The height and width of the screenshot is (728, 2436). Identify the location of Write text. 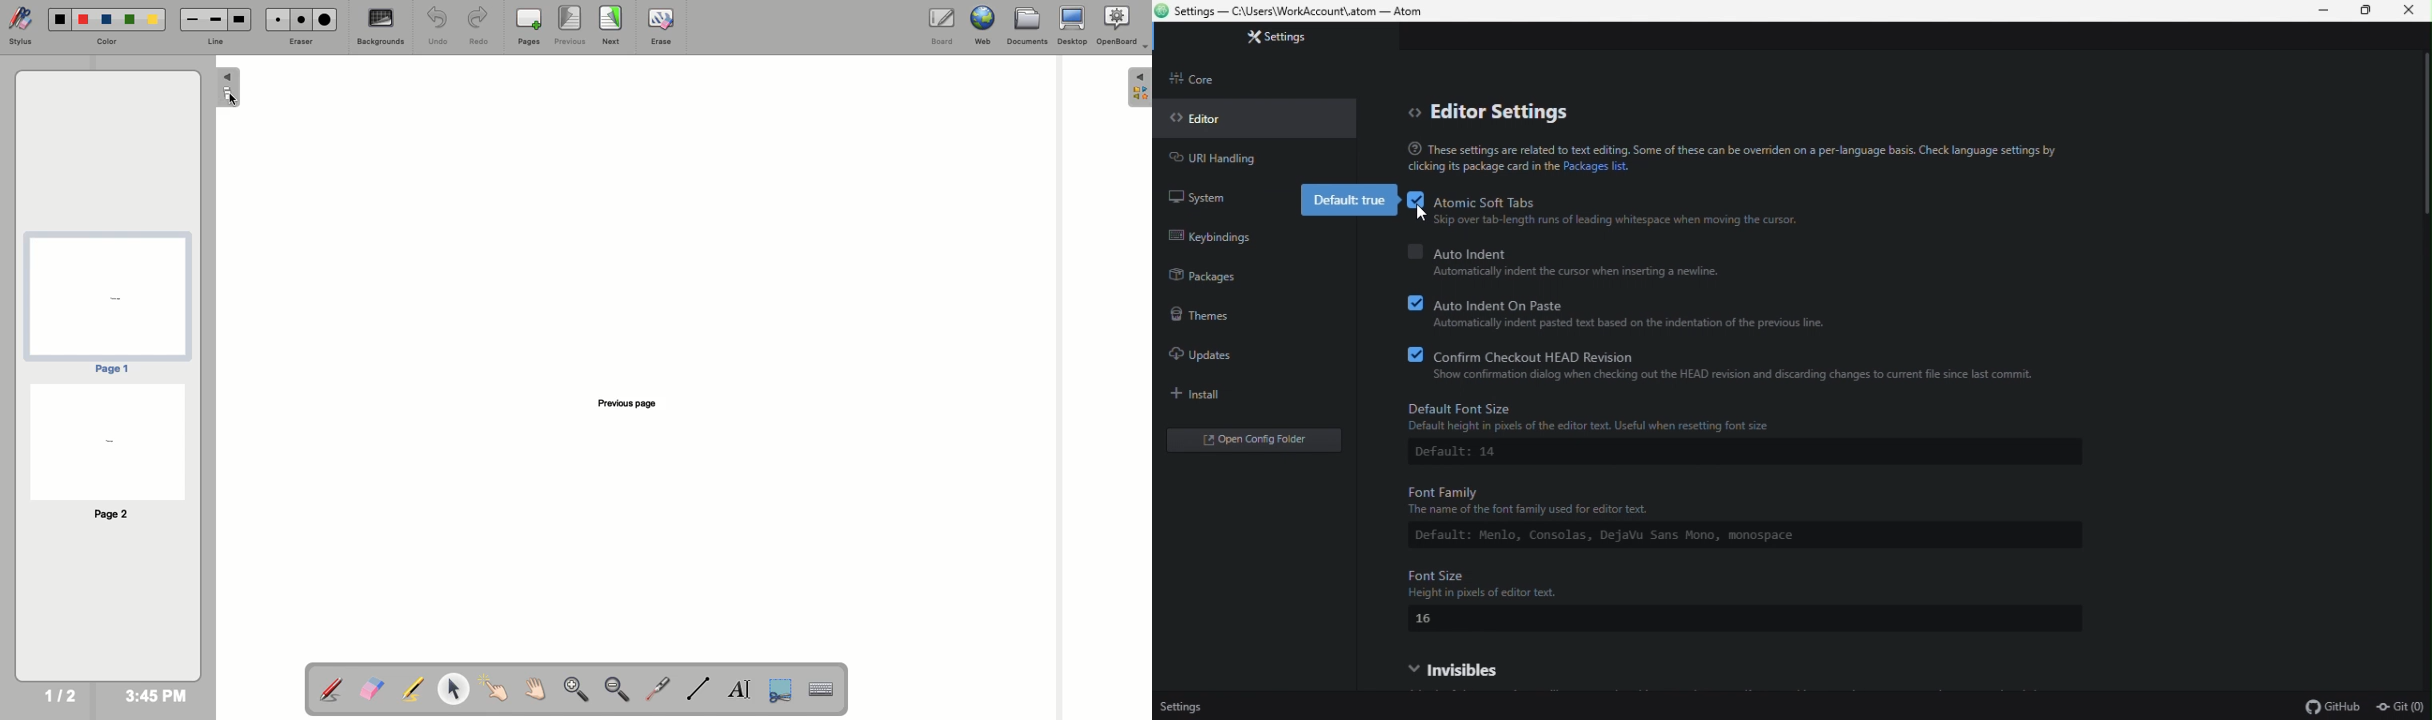
(740, 691).